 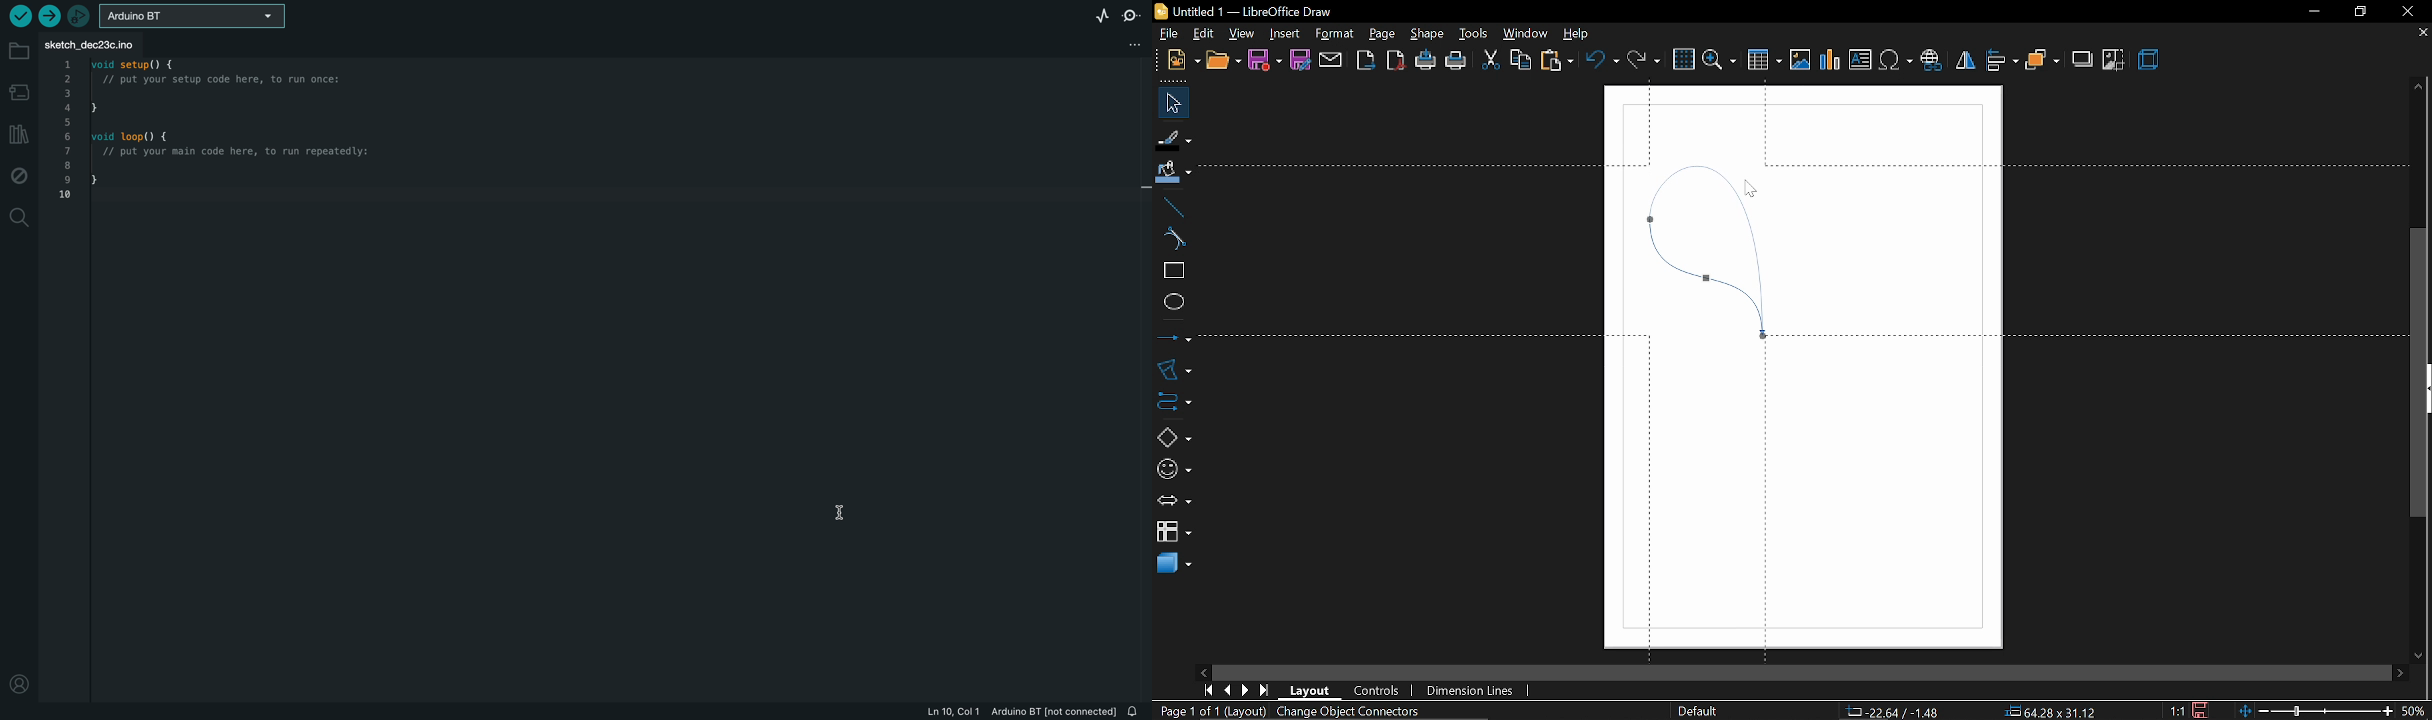 What do you see at coordinates (2203, 710) in the screenshot?
I see `save` at bounding box center [2203, 710].